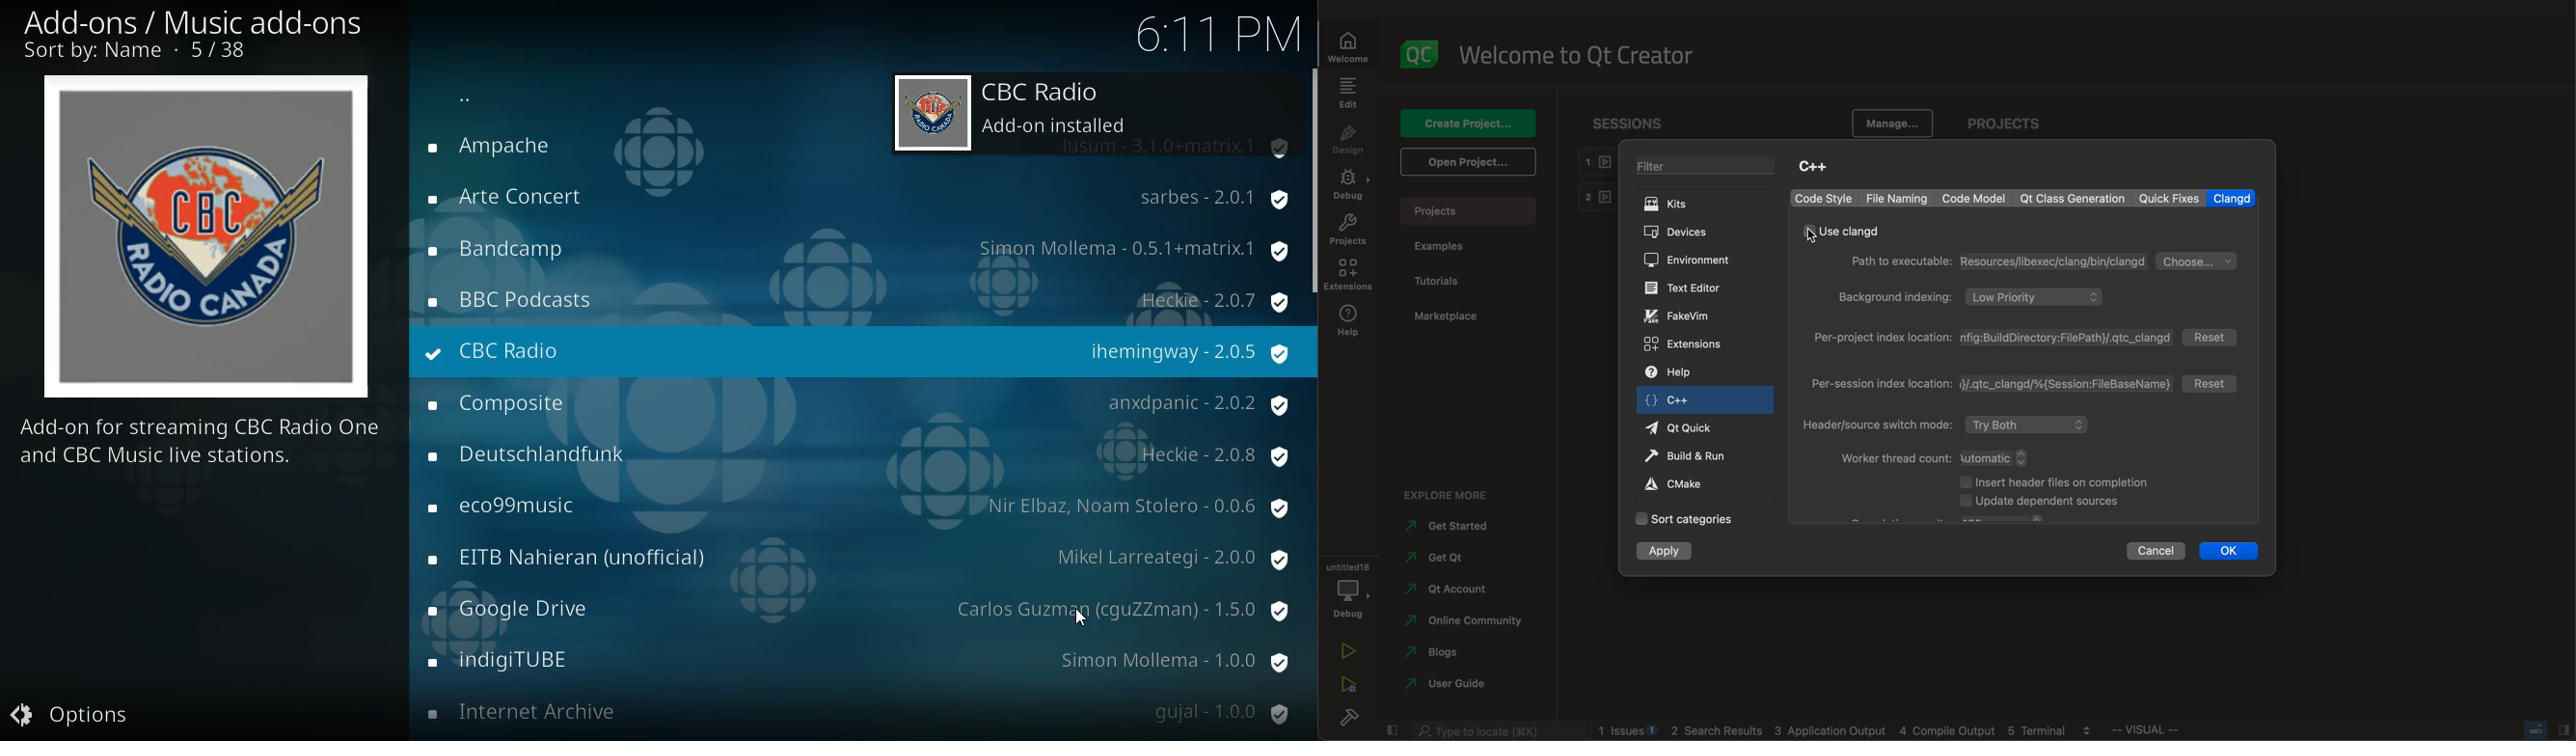 The height and width of the screenshot is (756, 2576). I want to click on description, so click(205, 441).